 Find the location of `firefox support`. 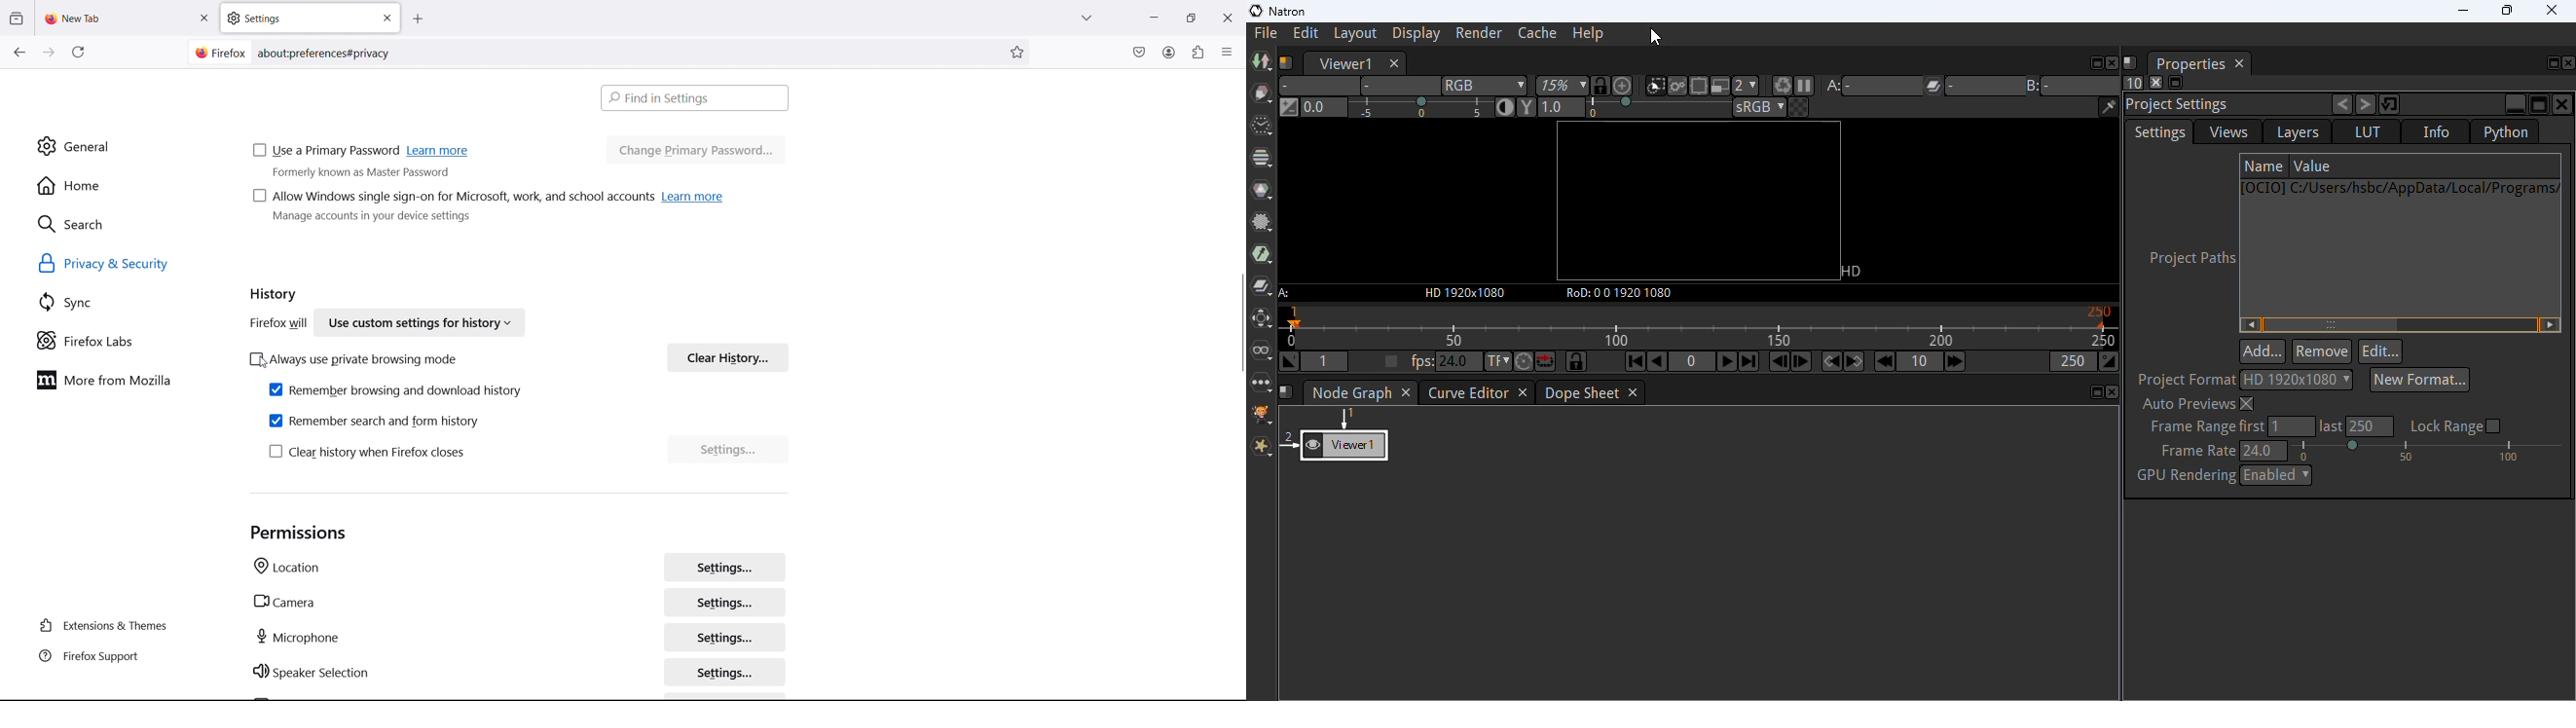

firefox support is located at coordinates (106, 657).